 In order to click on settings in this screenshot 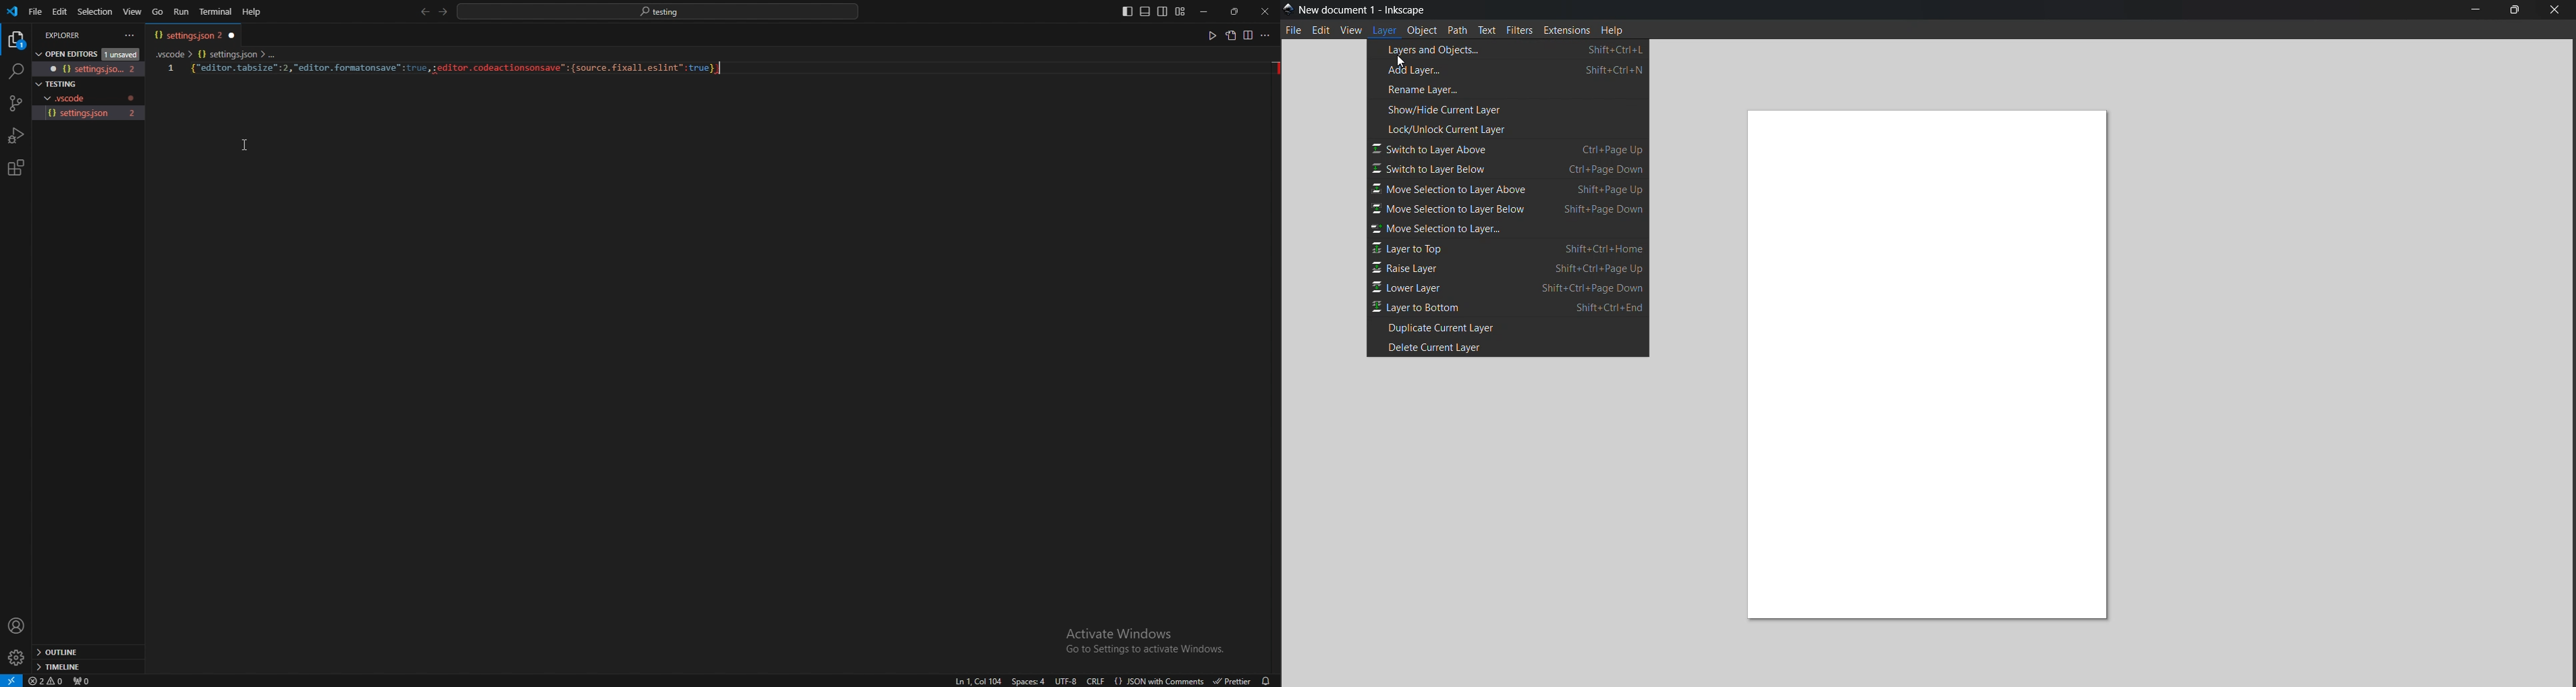, I will do `click(15, 658)`.